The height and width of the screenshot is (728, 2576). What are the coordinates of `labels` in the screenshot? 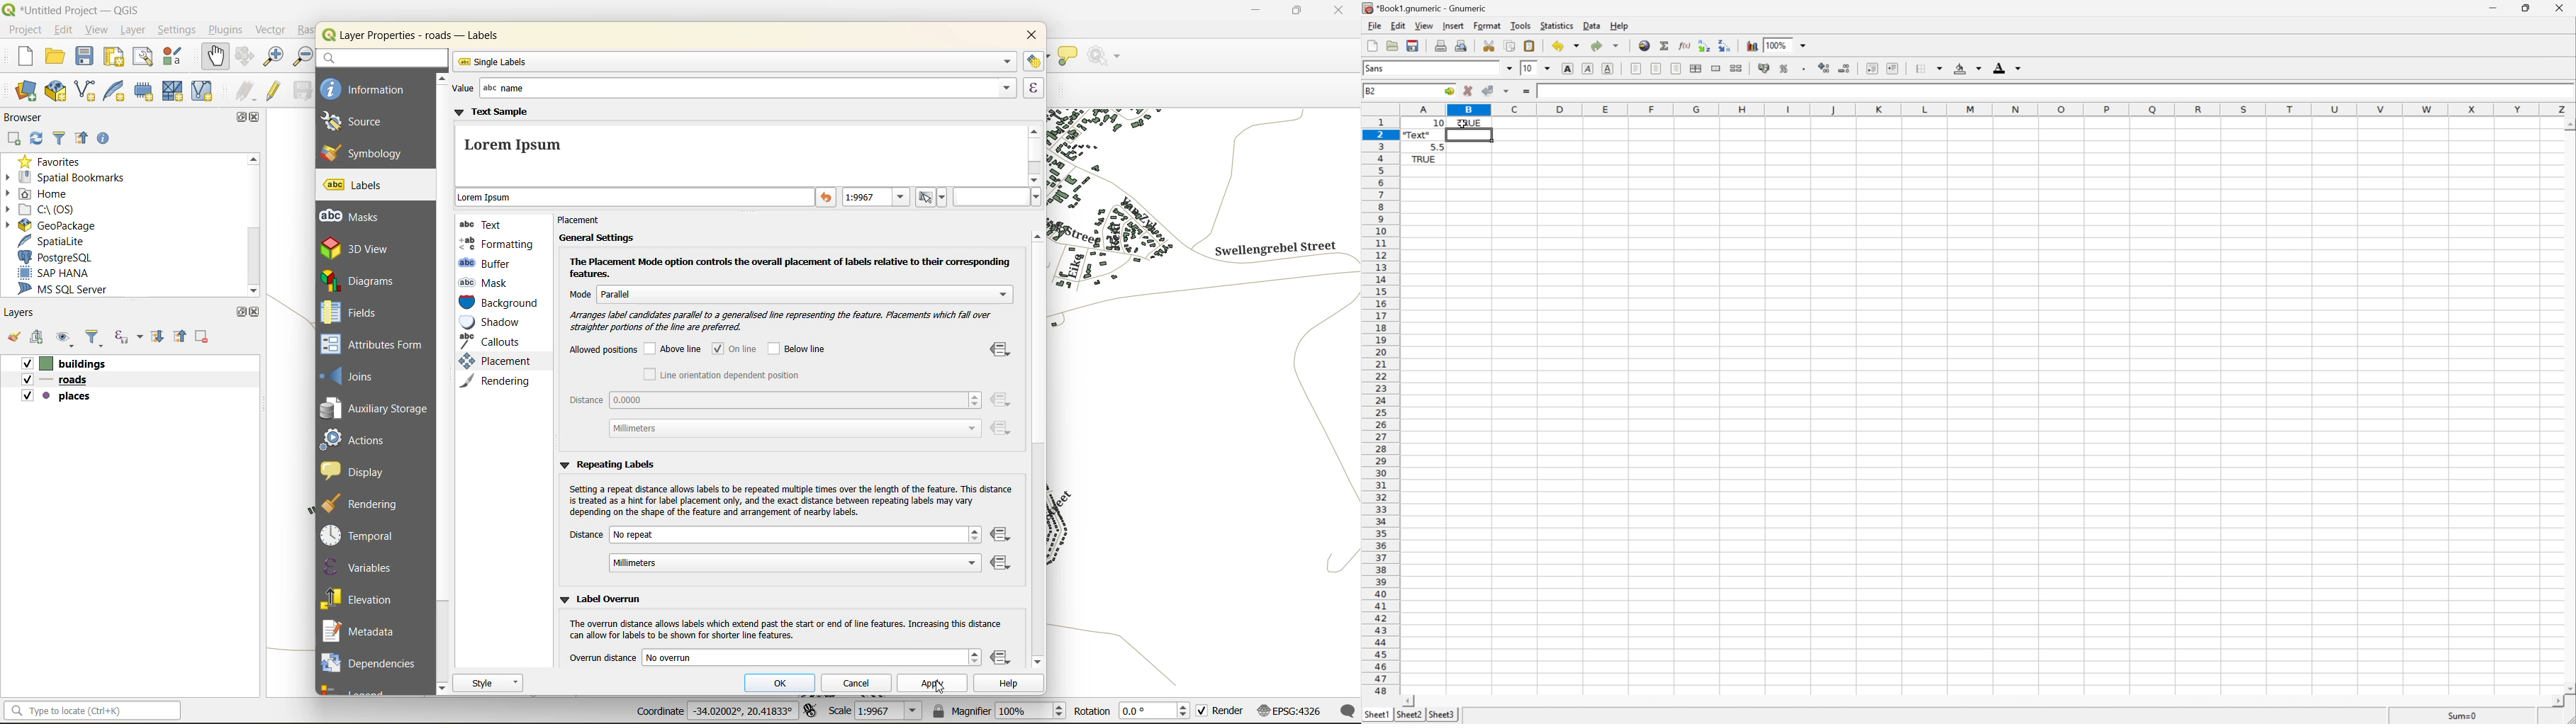 It's located at (356, 186).